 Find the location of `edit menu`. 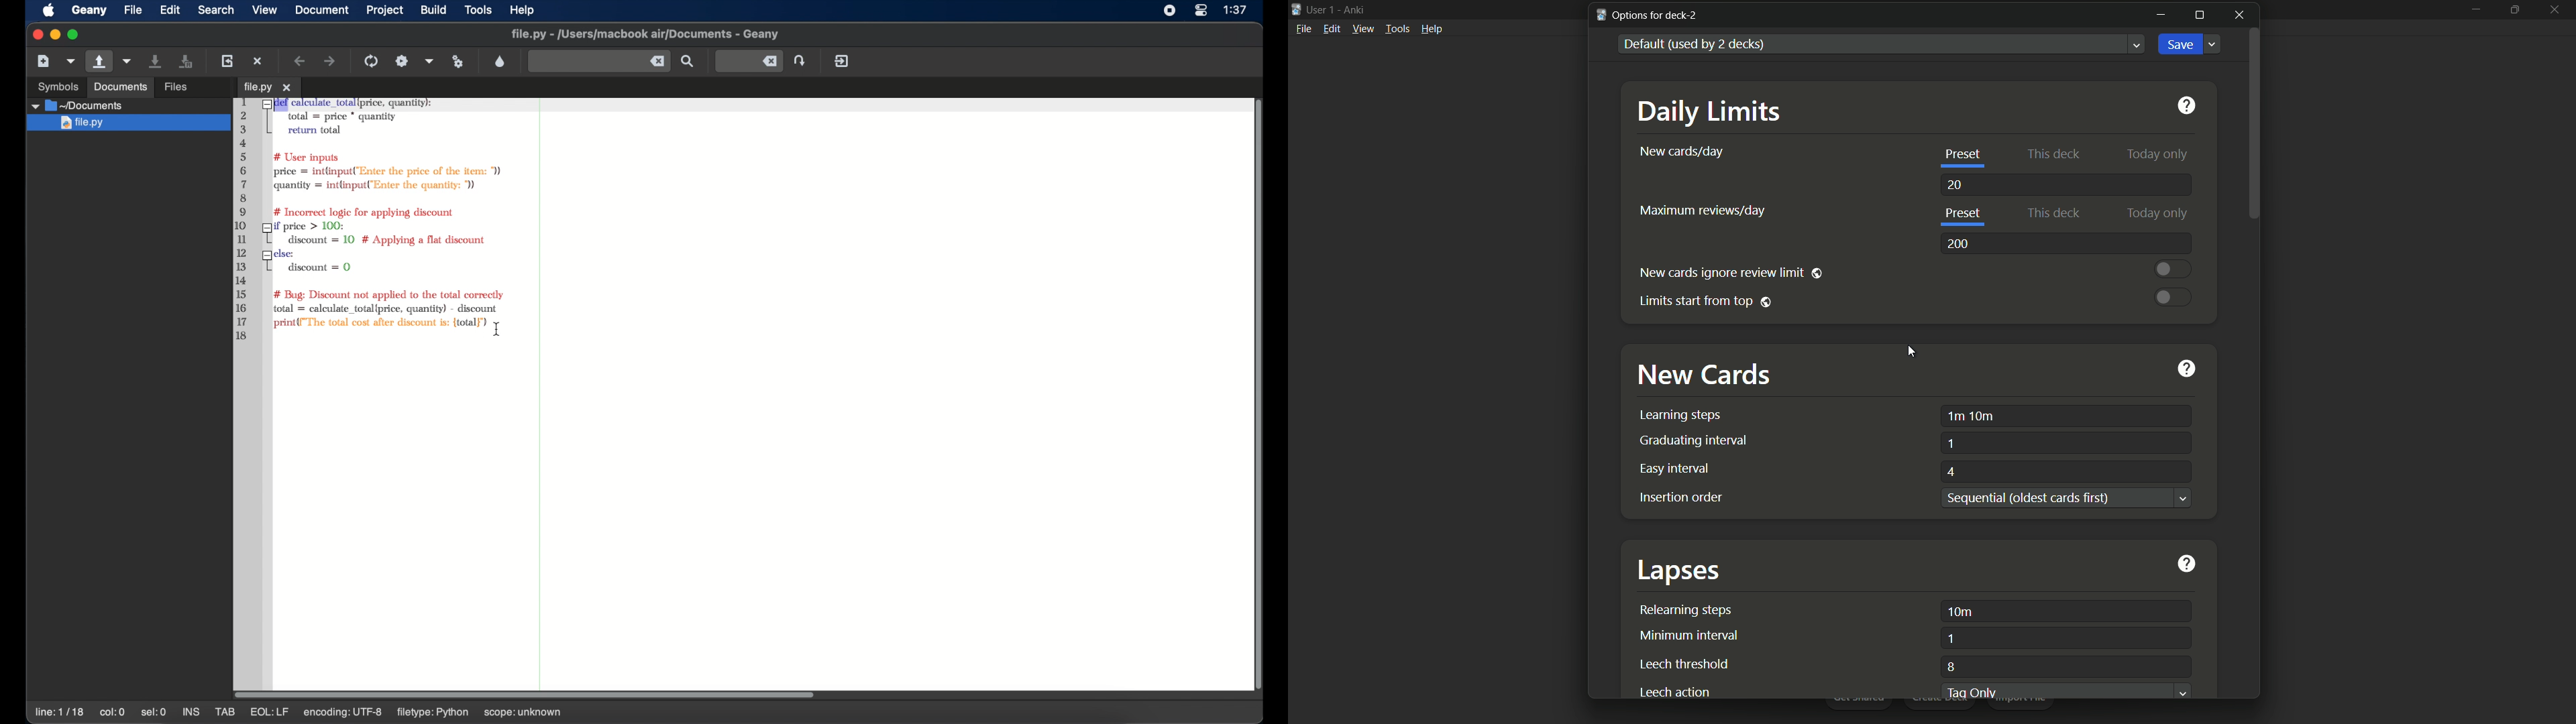

edit menu is located at coordinates (1332, 29).